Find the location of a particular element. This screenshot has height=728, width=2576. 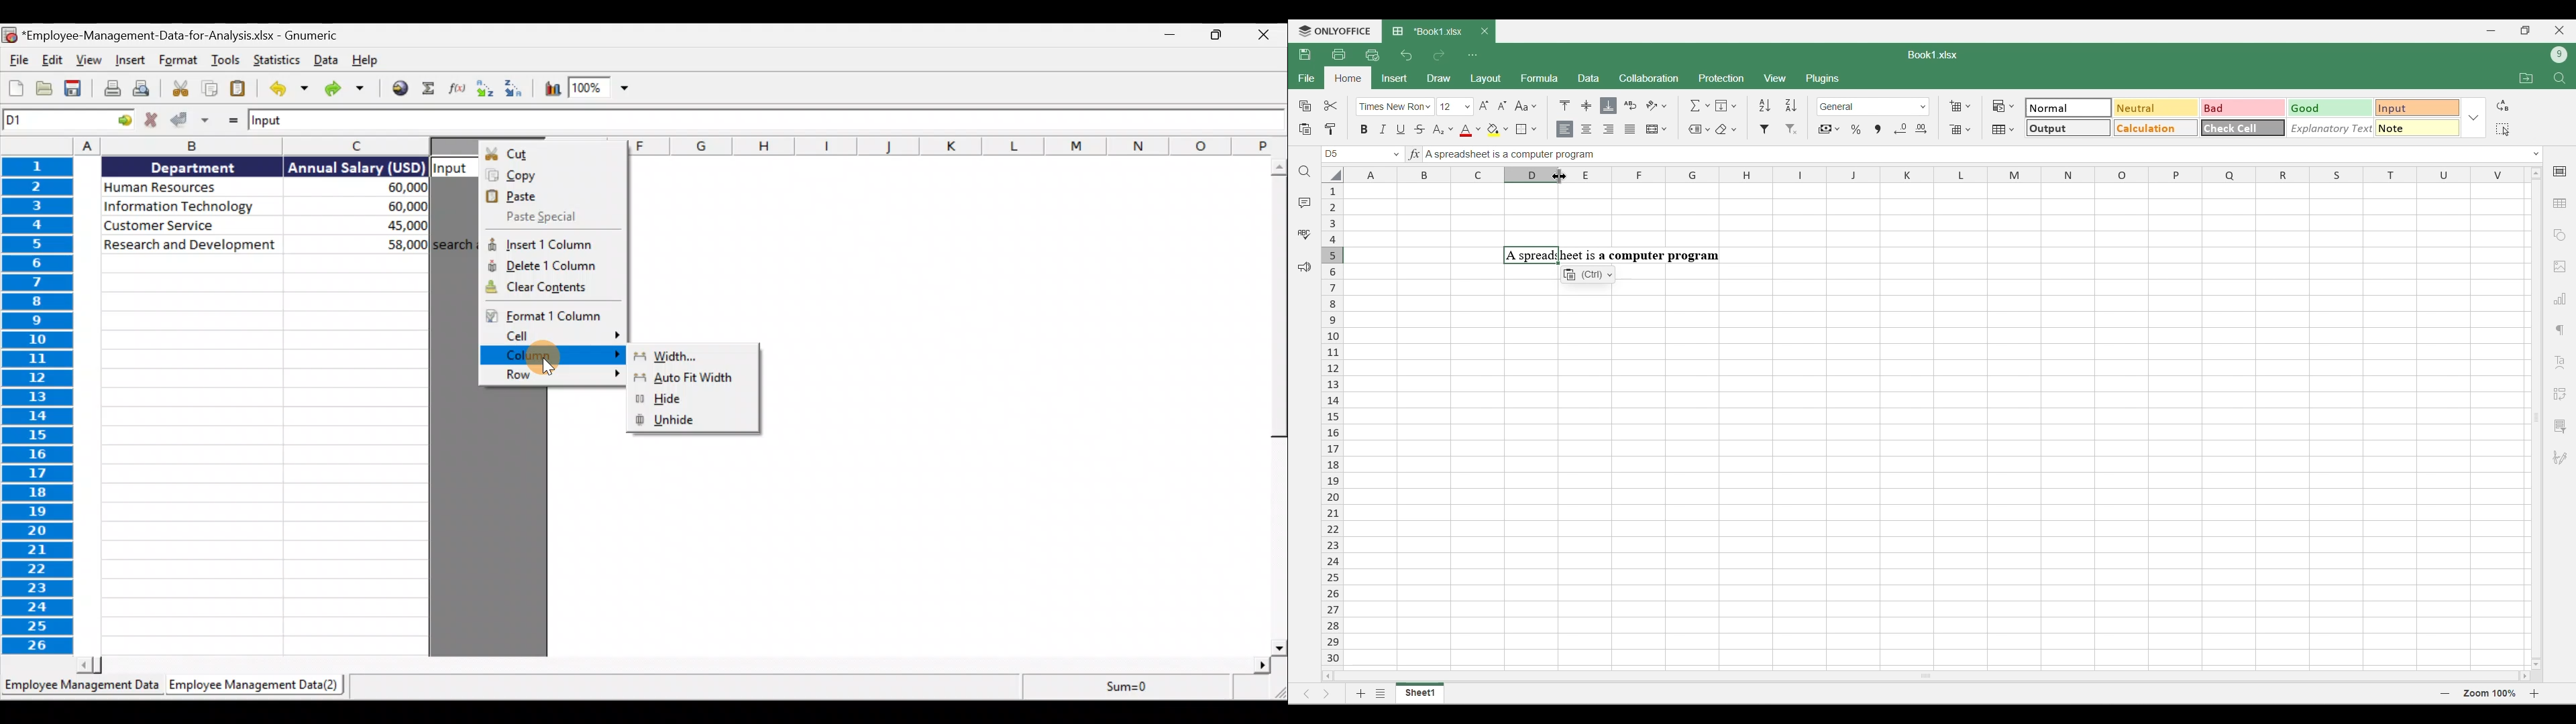

Undo last action is located at coordinates (287, 89).